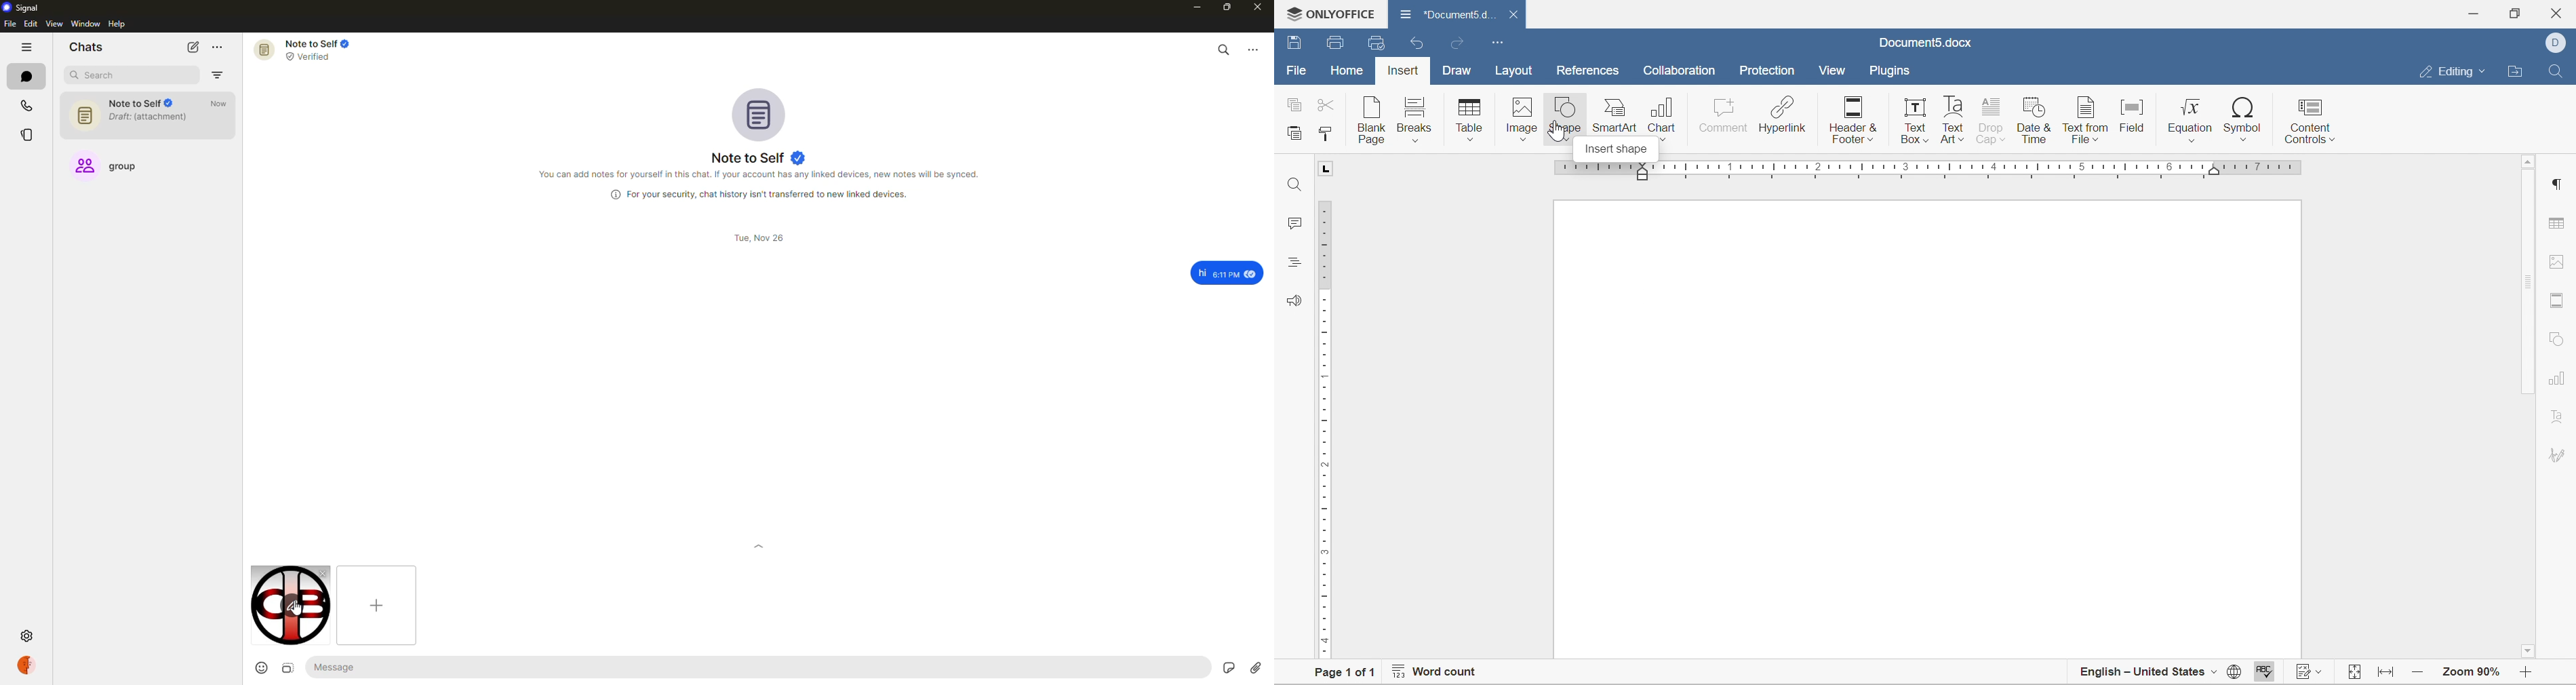  I want to click on equation, so click(2189, 121).